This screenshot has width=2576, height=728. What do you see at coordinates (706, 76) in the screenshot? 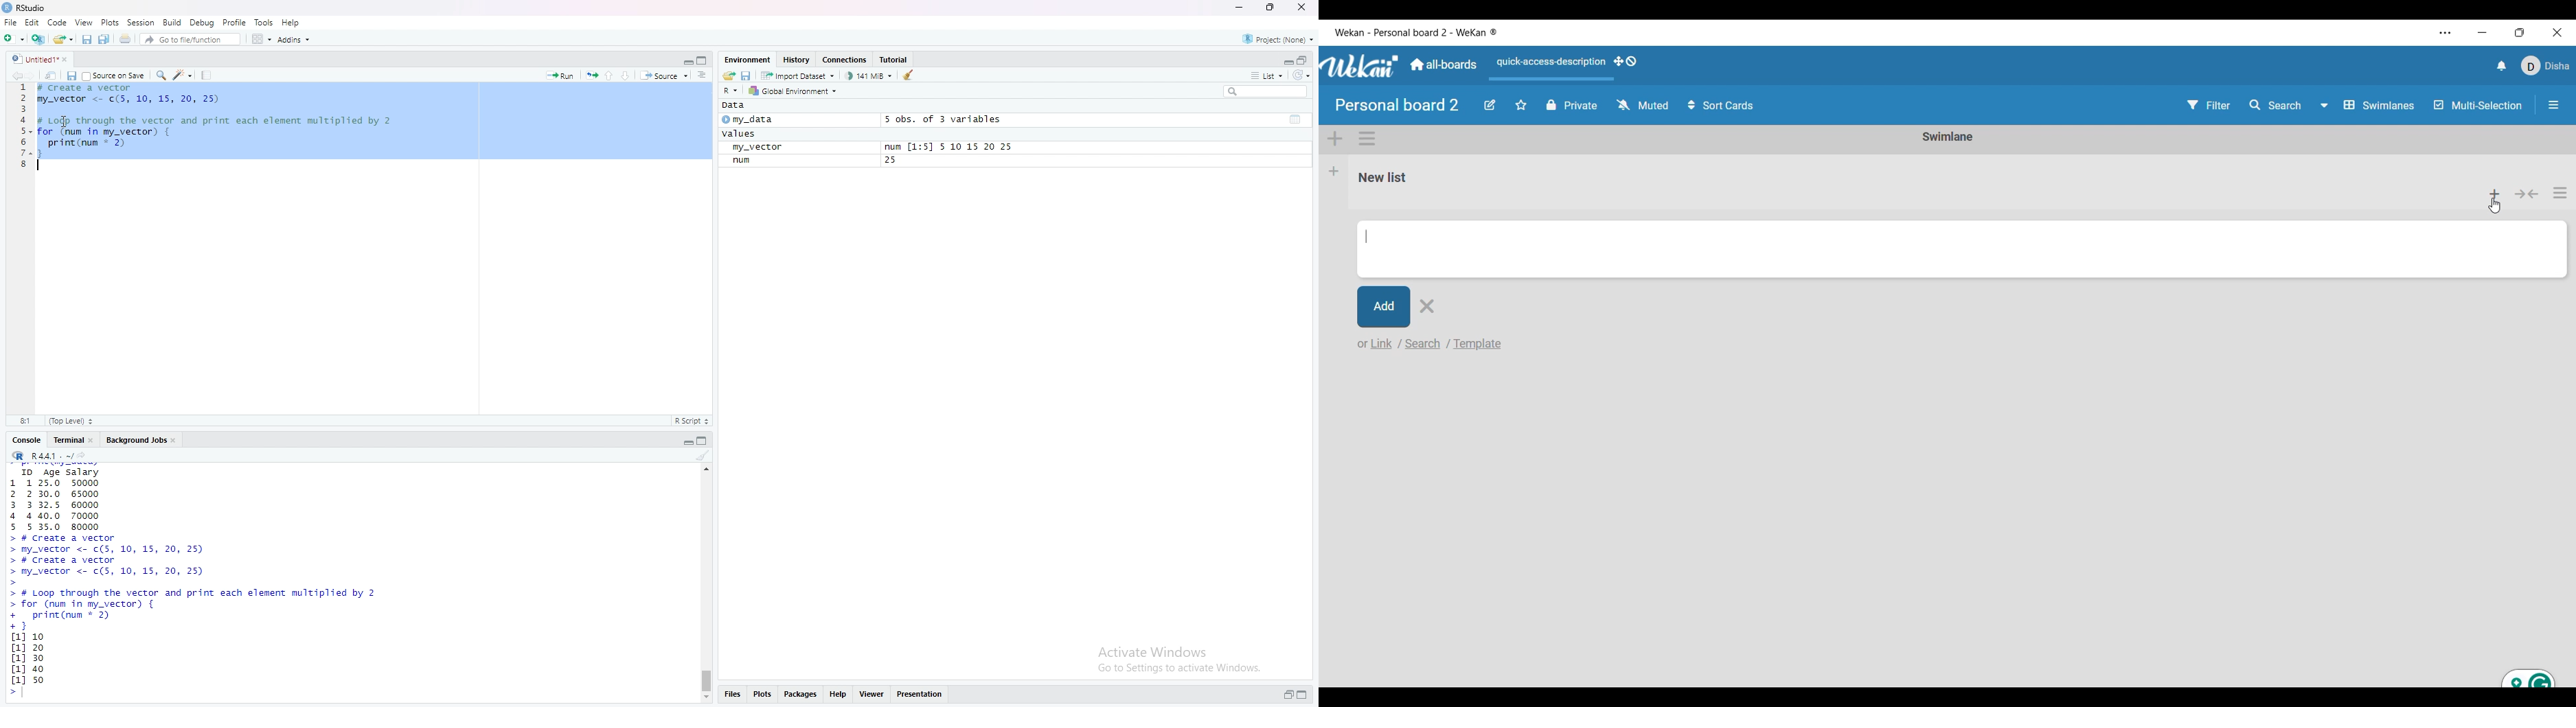
I see `show document online` at bounding box center [706, 76].